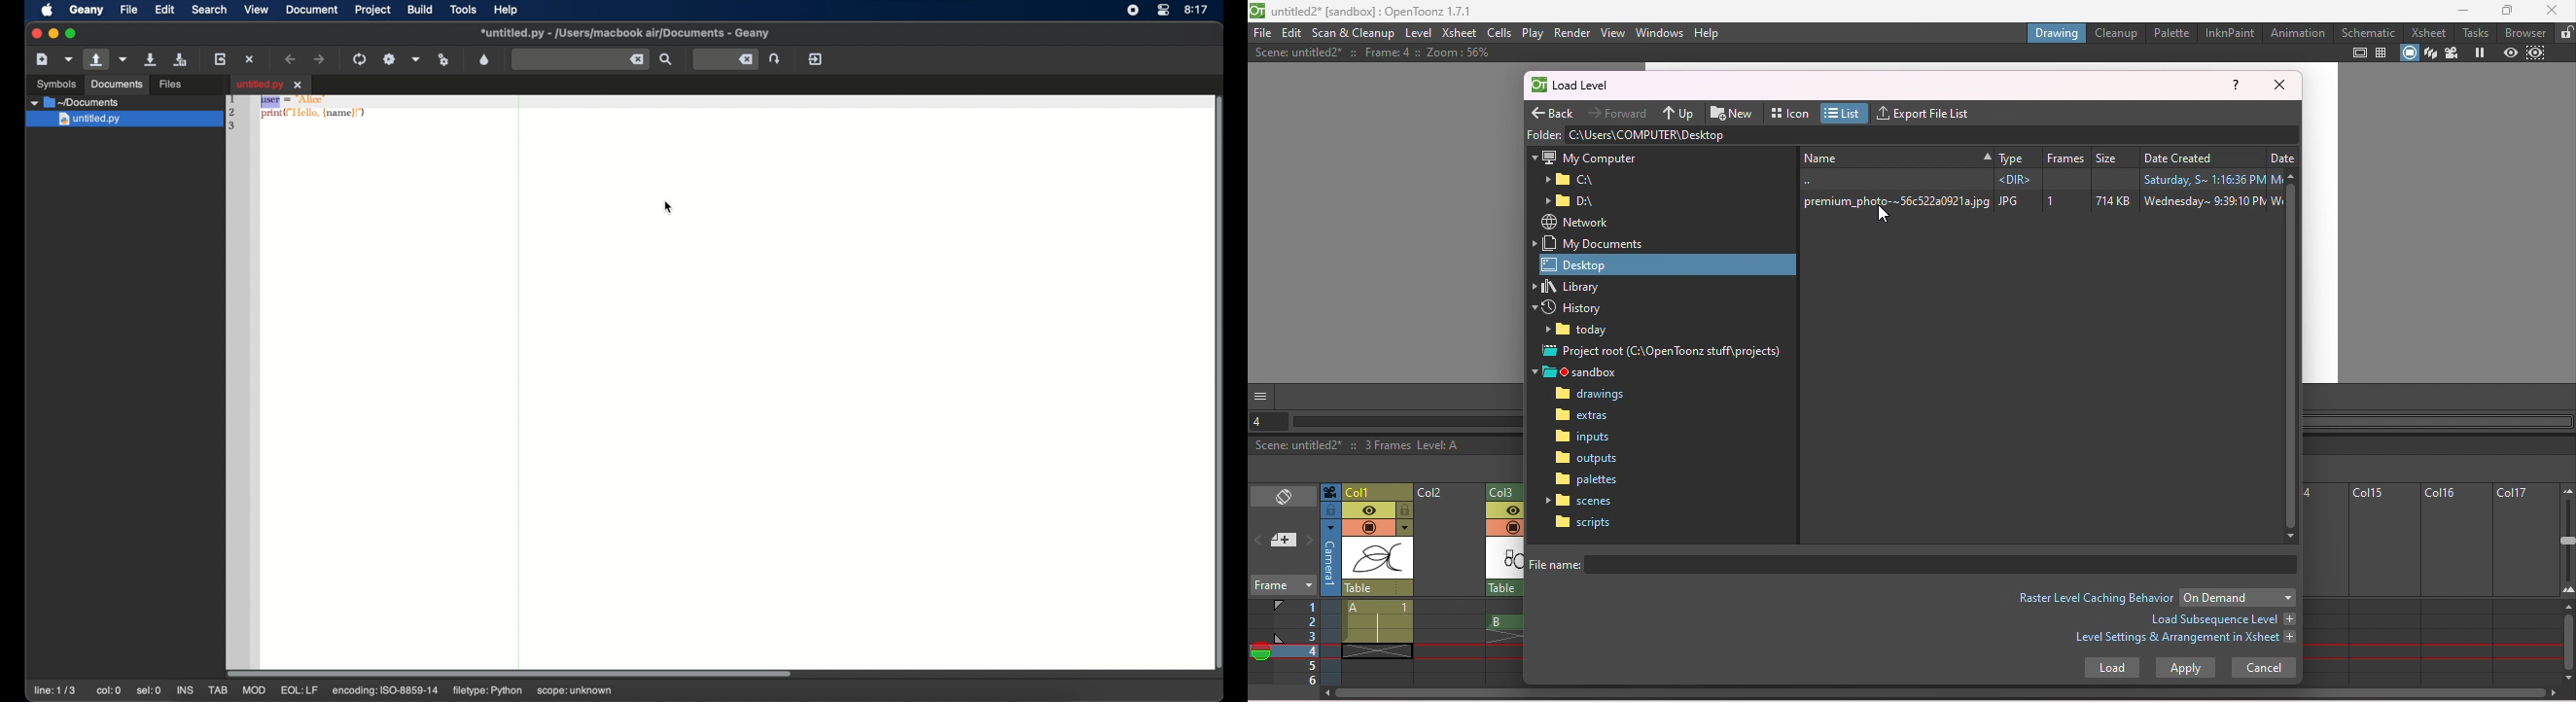  Describe the element at coordinates (1310, 542) in the screenshot. I see `Next memo` at that location.